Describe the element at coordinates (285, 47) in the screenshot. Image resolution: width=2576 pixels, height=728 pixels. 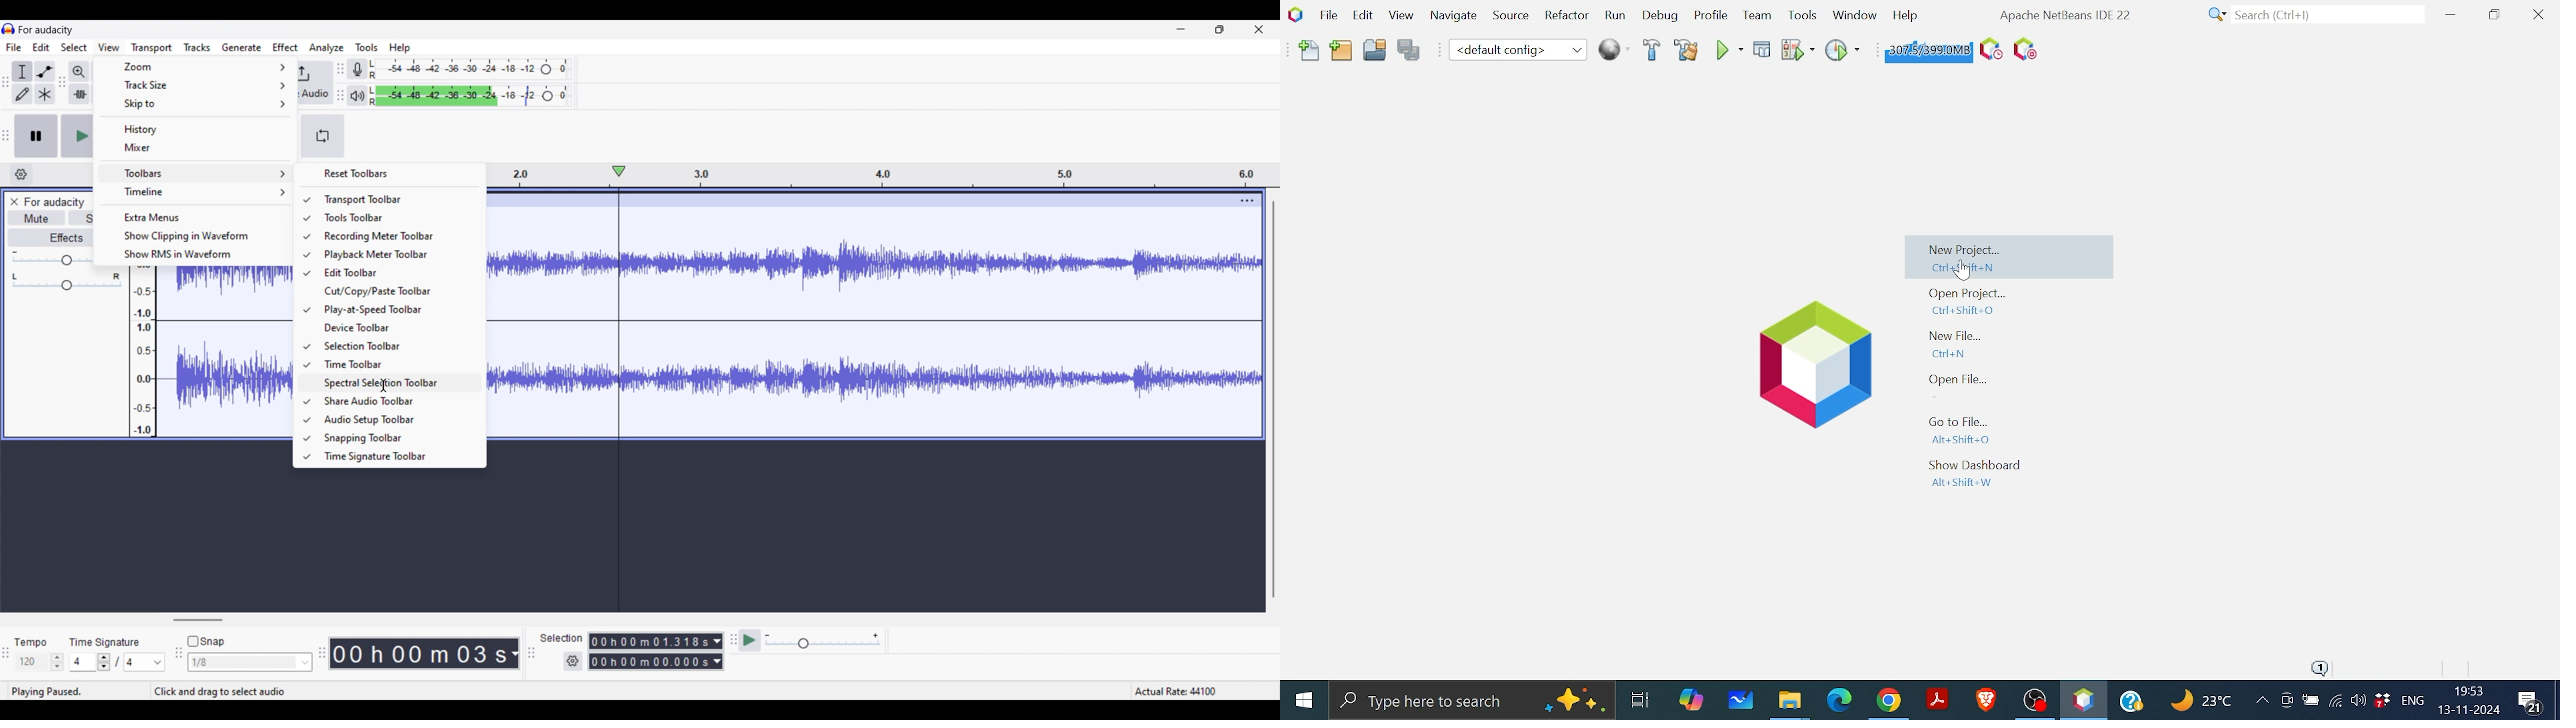
I see `Effect menu` at that location.